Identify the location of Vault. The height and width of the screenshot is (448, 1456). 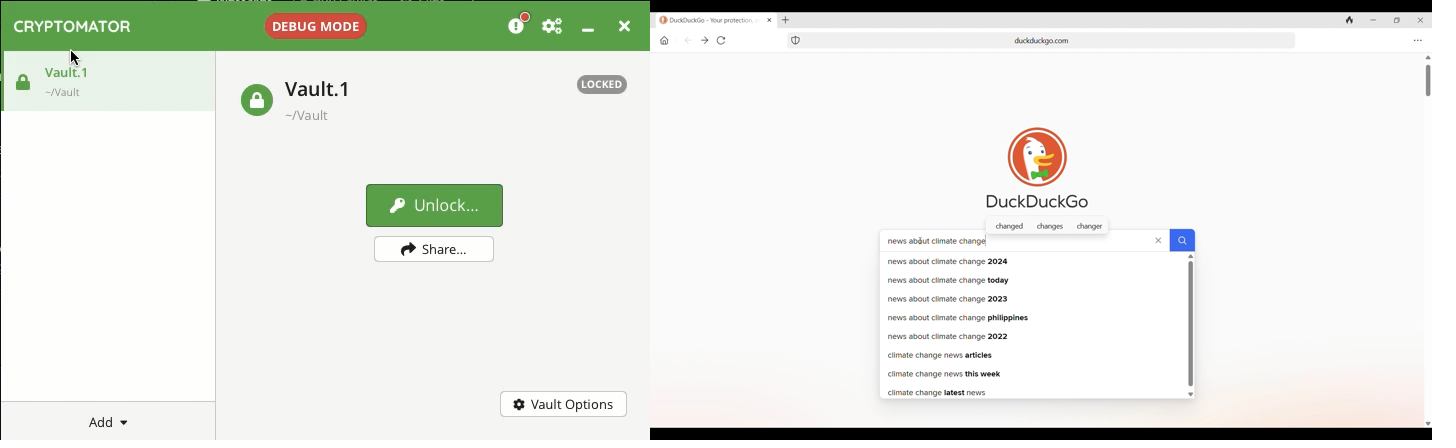
(101, 81).